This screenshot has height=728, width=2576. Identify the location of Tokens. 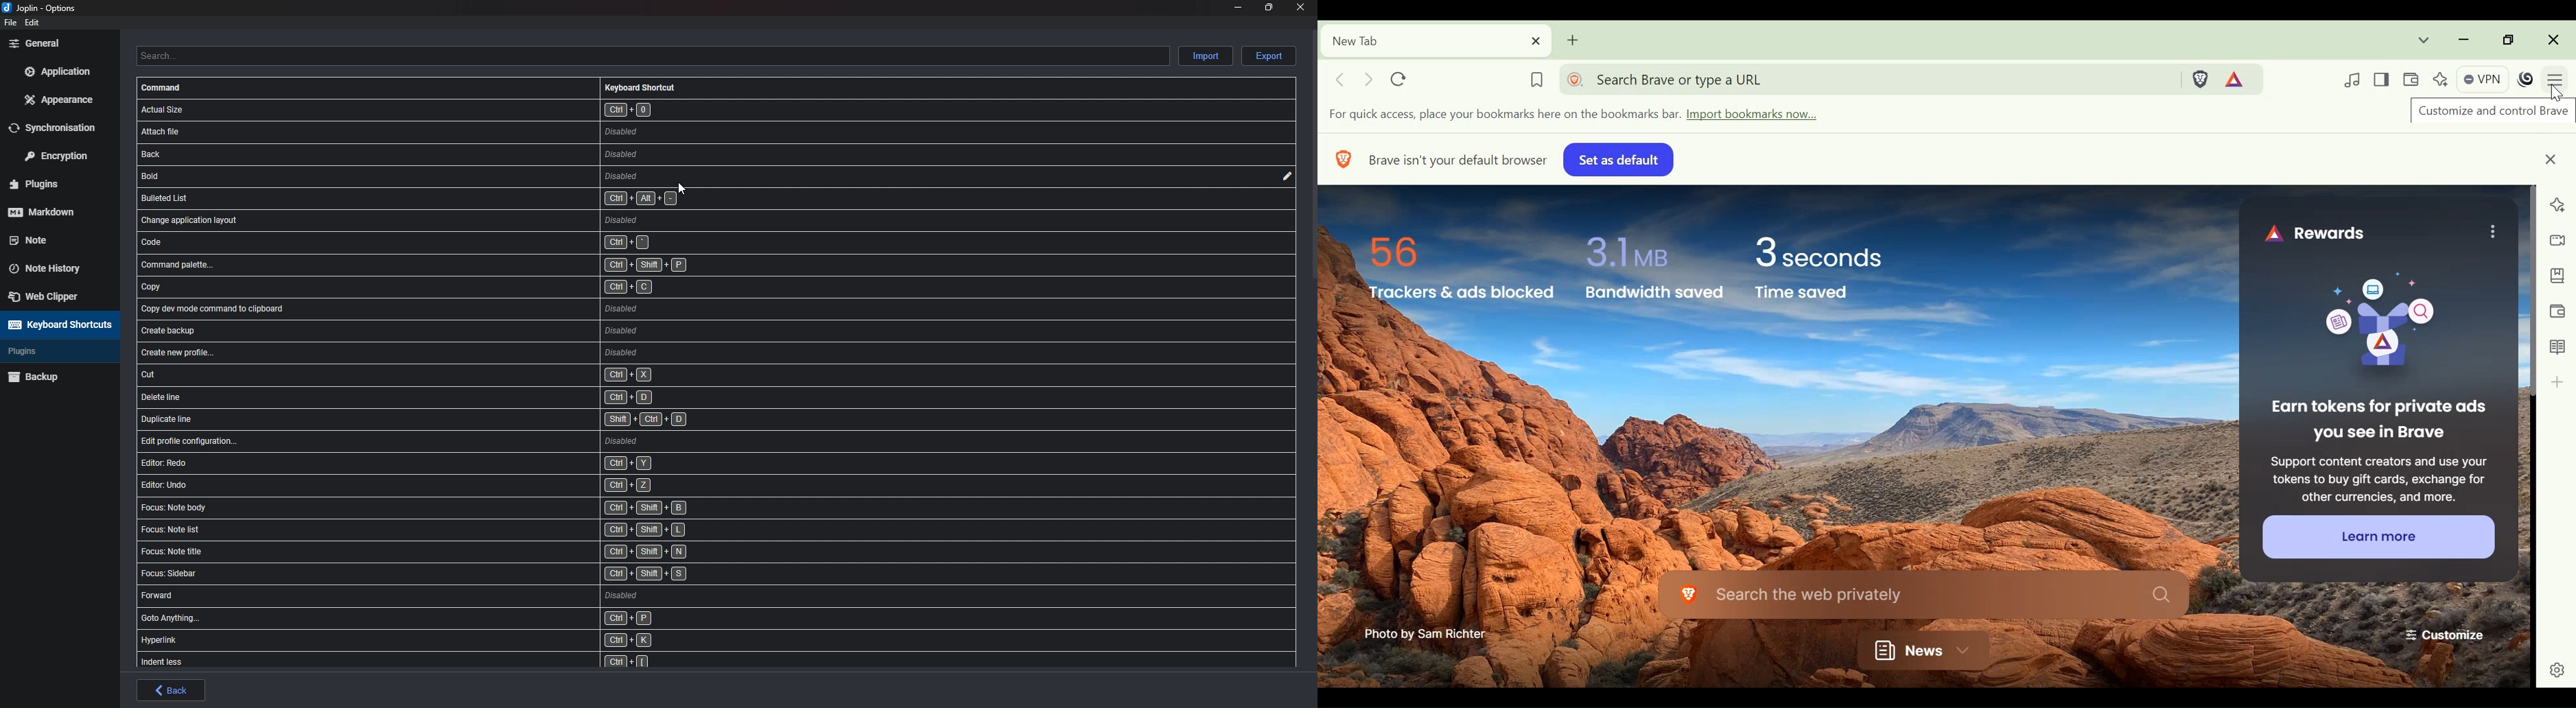
(2239, 79).